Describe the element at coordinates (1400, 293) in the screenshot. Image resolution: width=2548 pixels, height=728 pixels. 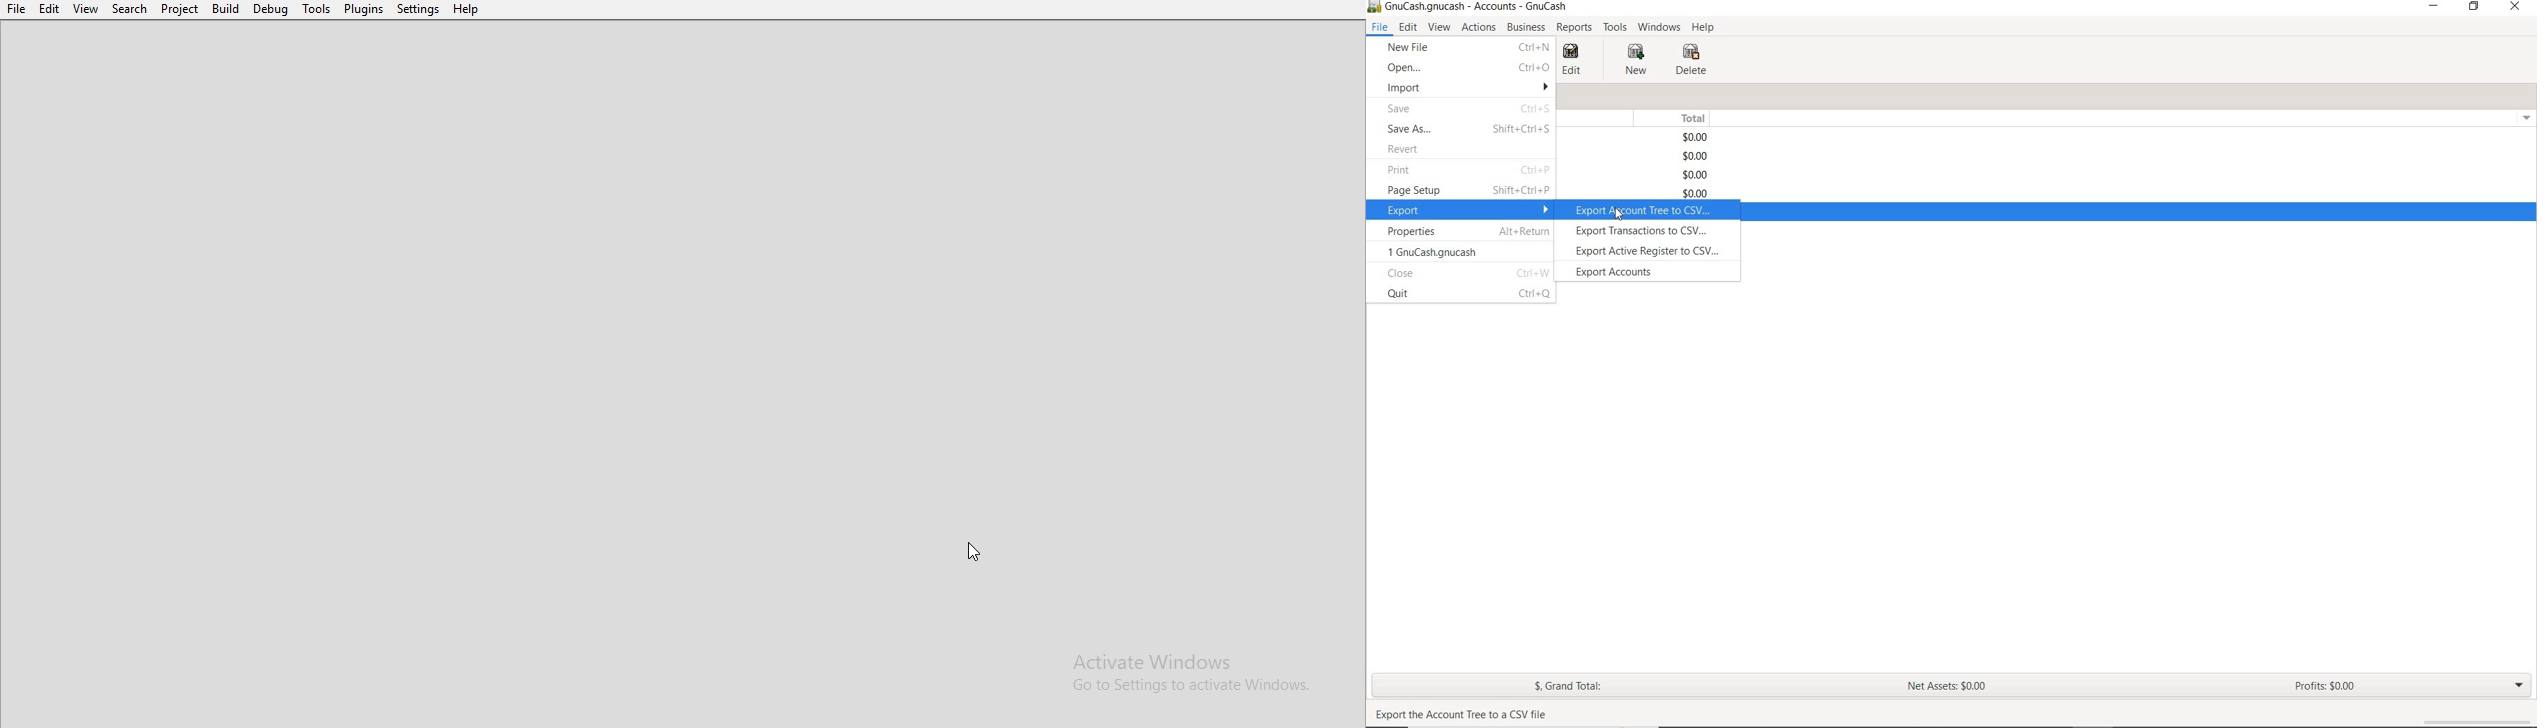
I see `quit` at that location.